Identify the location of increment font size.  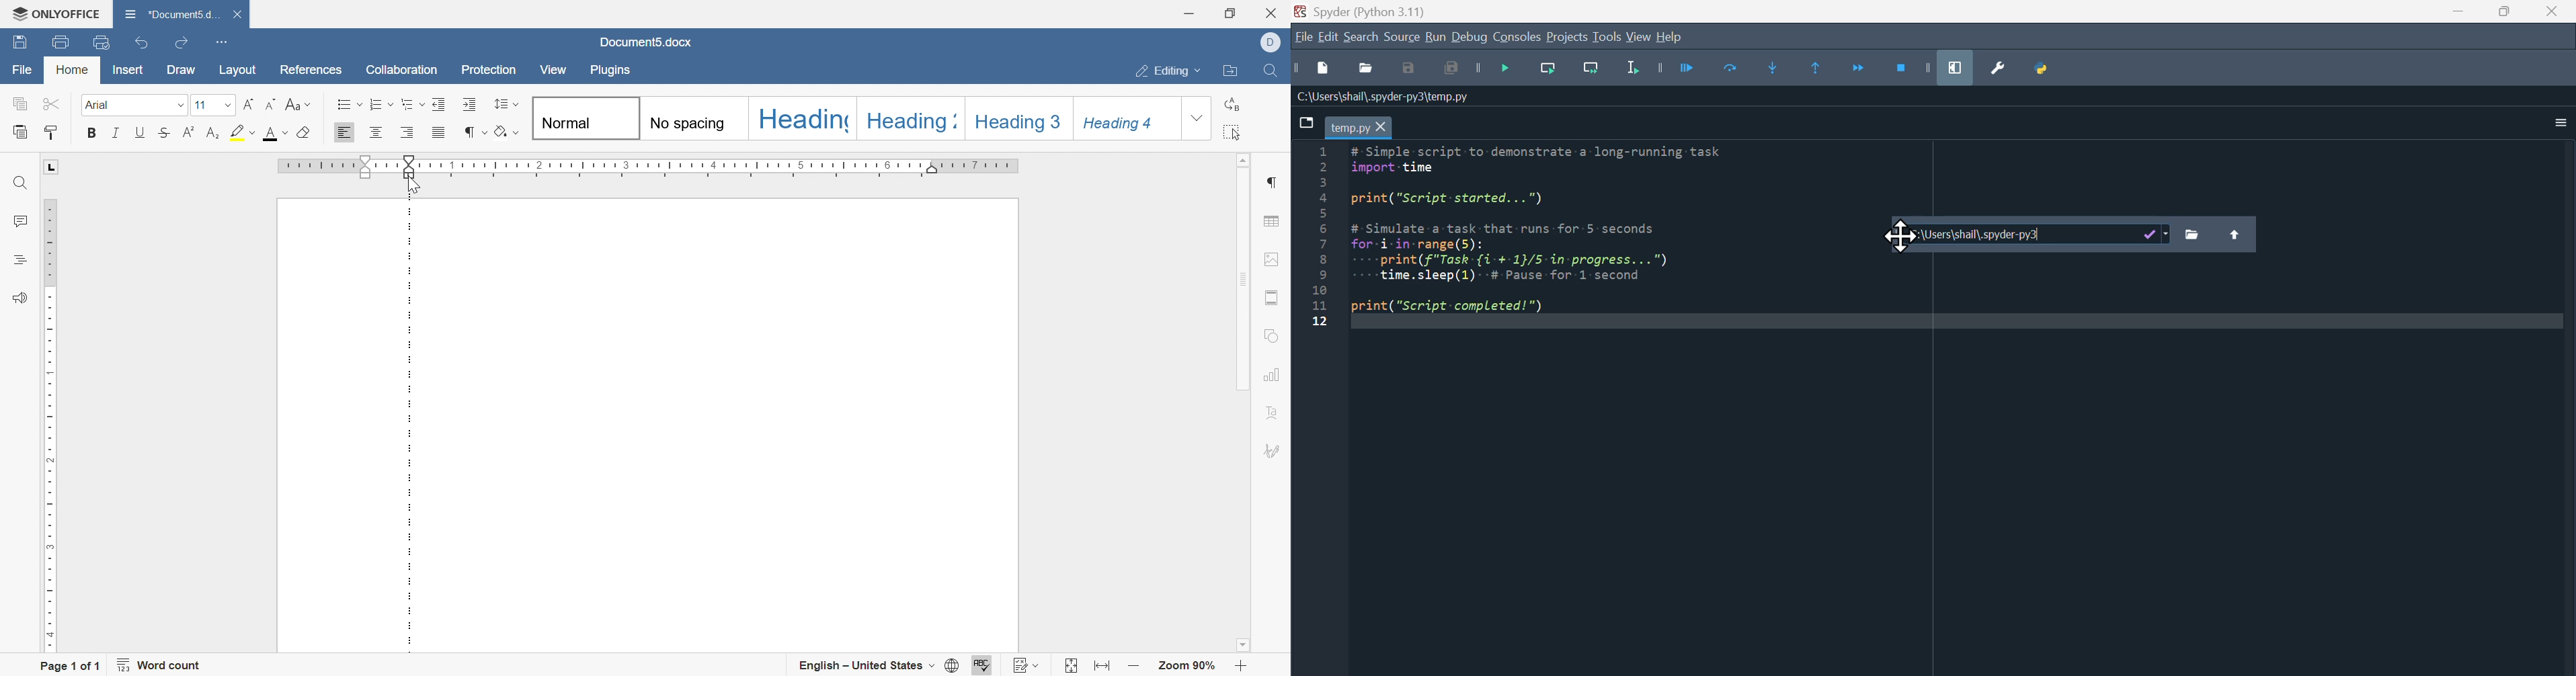
(249, 103).